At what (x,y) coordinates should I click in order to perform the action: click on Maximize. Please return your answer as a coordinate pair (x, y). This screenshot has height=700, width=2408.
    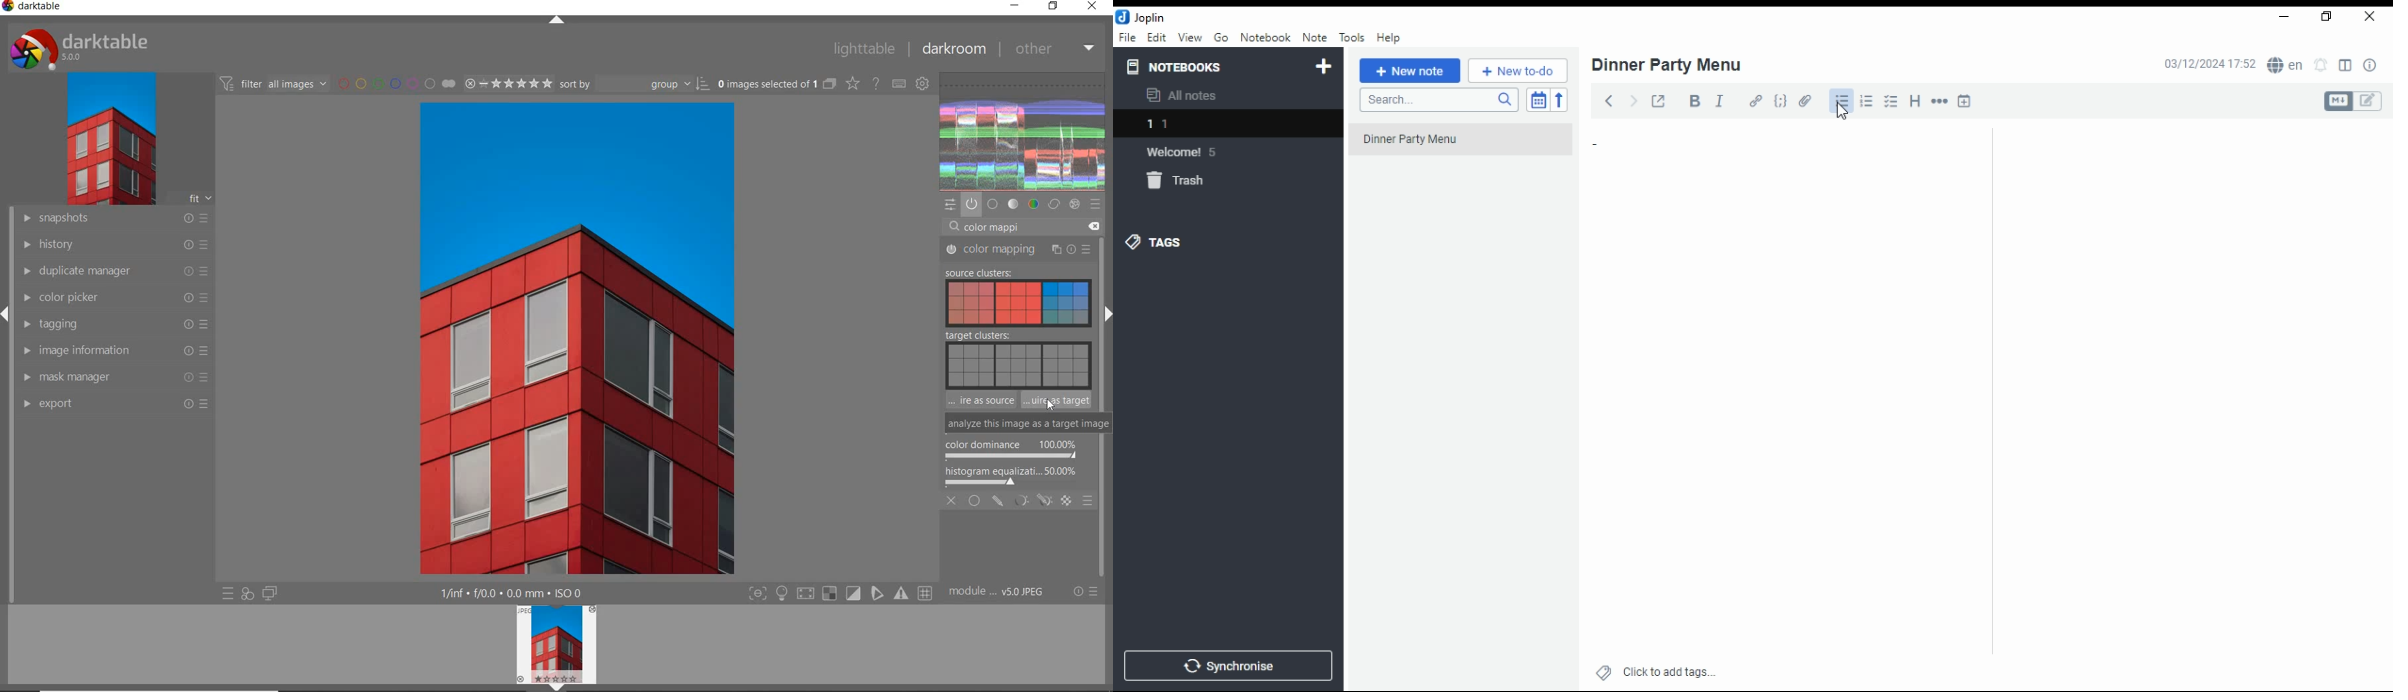
    Looking at the image, I should click on (2327, 18).